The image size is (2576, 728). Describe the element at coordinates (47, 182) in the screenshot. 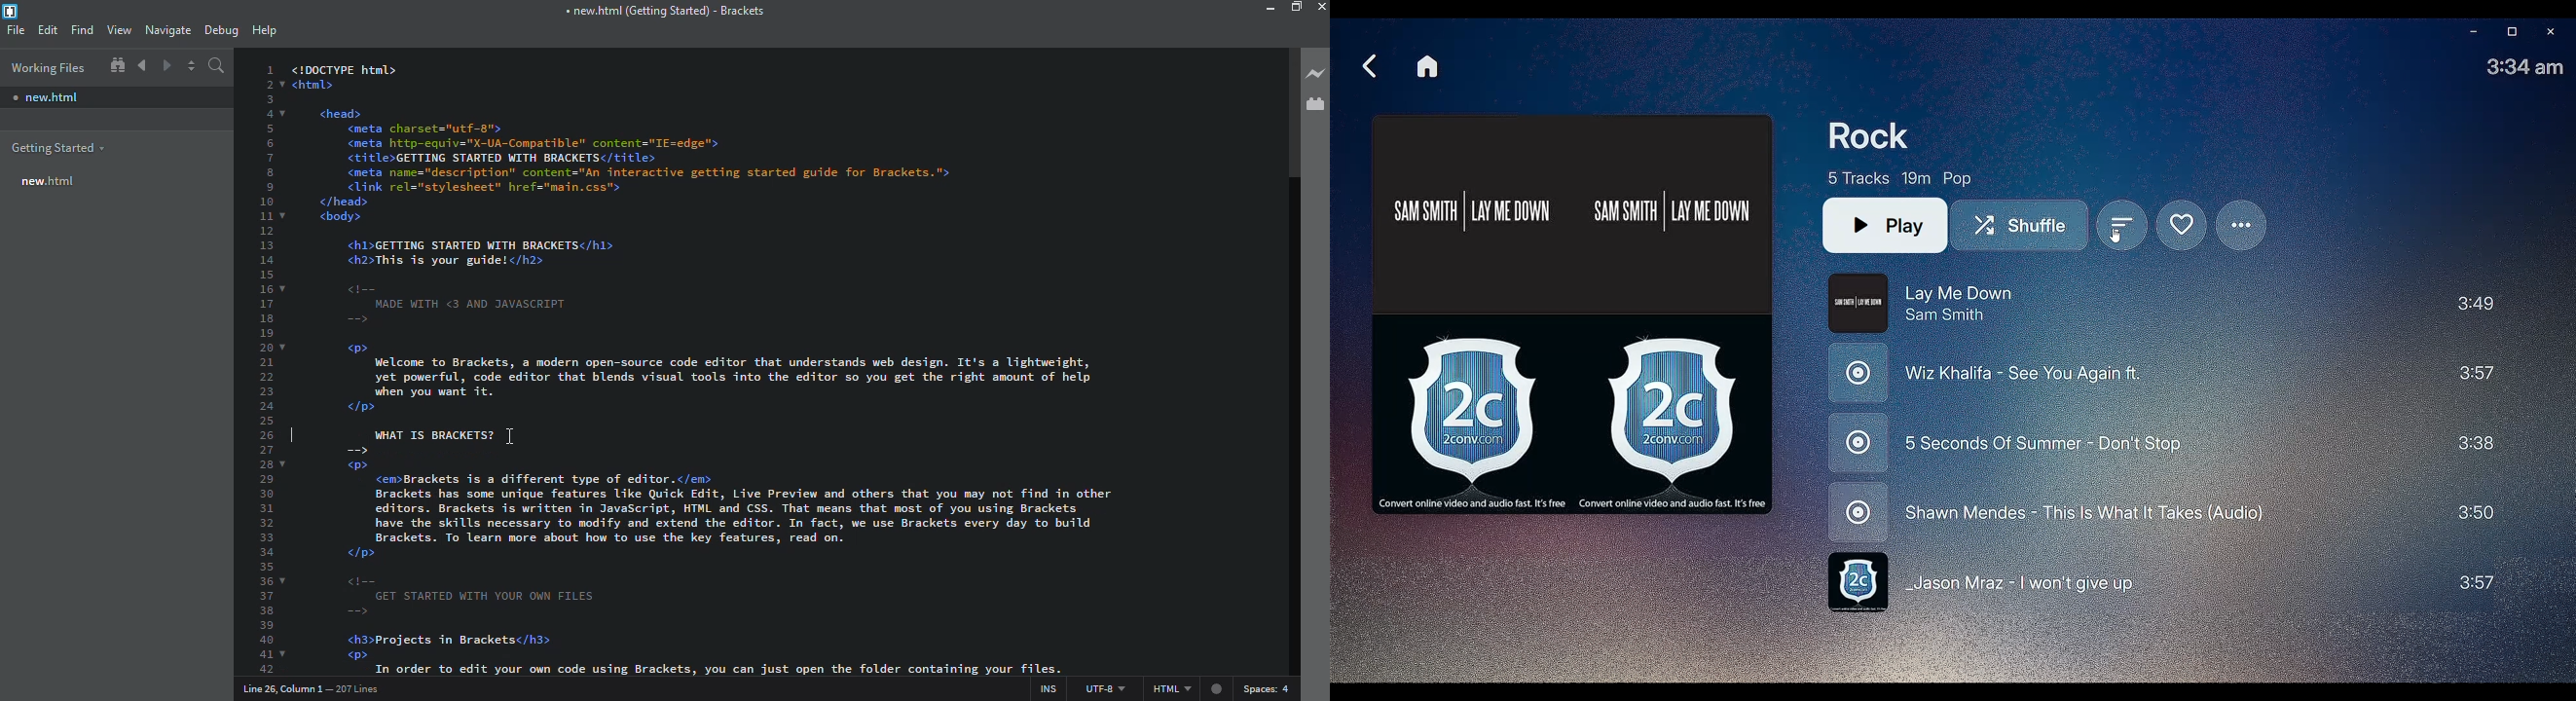

I see `new` at that location.